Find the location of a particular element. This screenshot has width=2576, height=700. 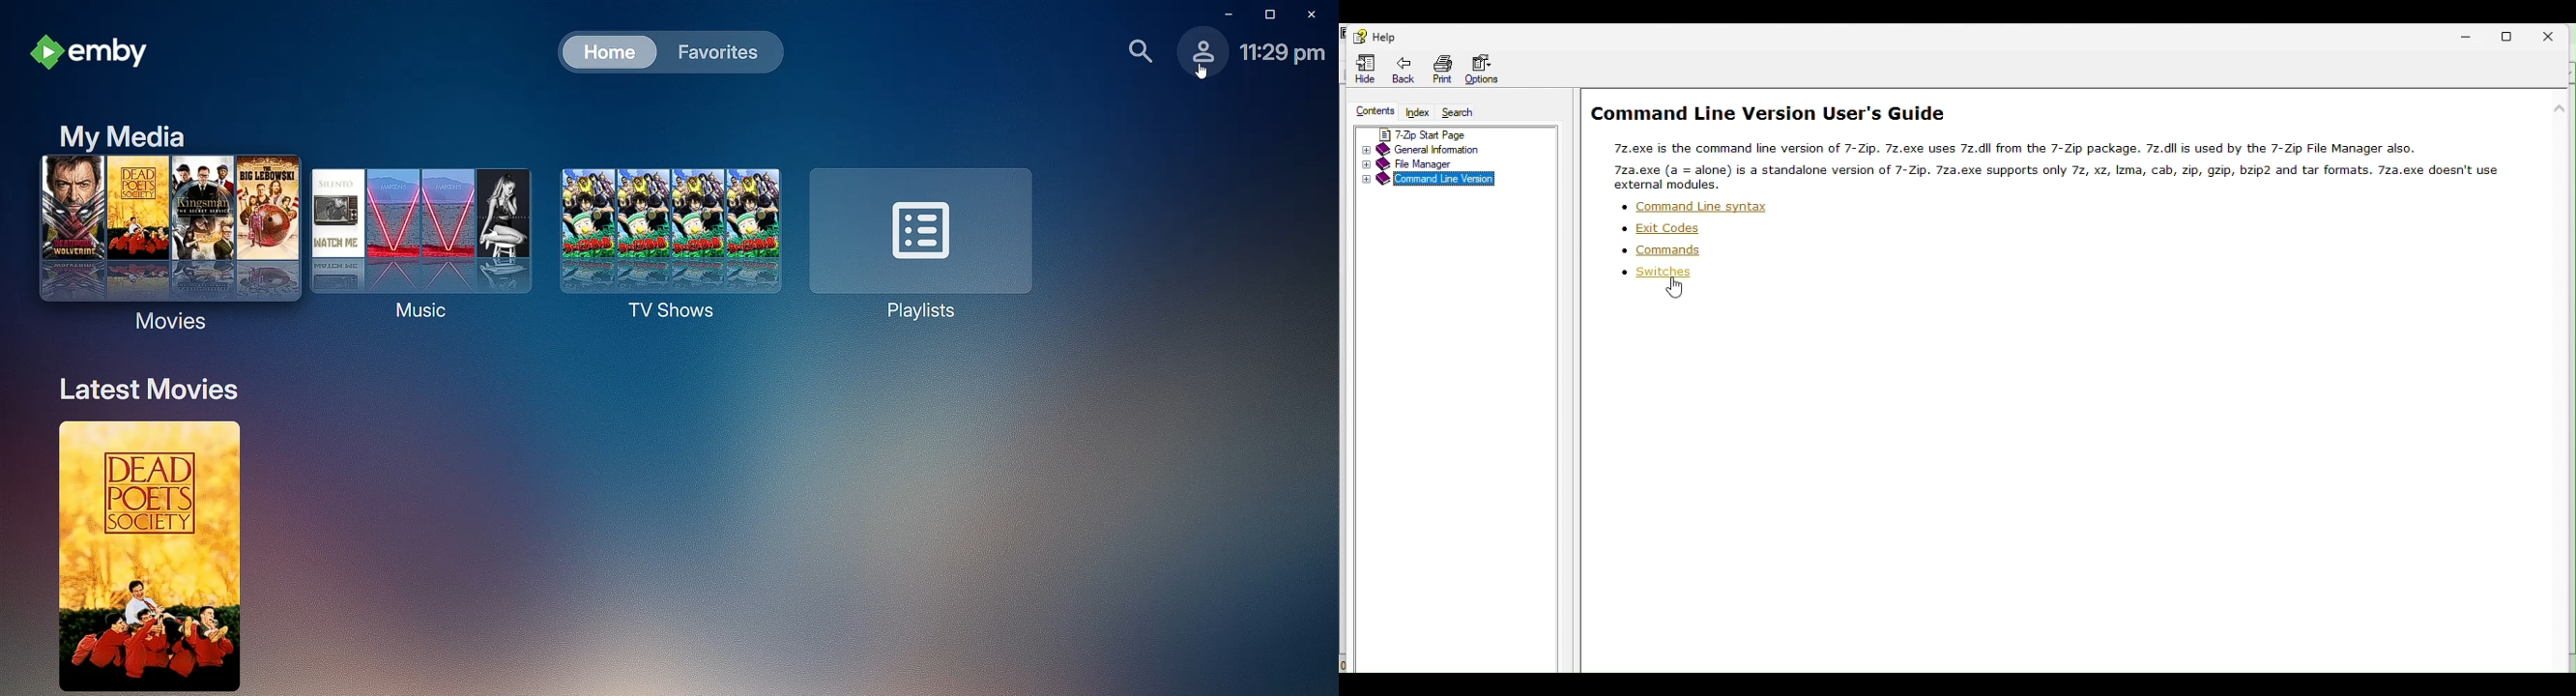

command line syntax is located at coordinates (1693, 209).